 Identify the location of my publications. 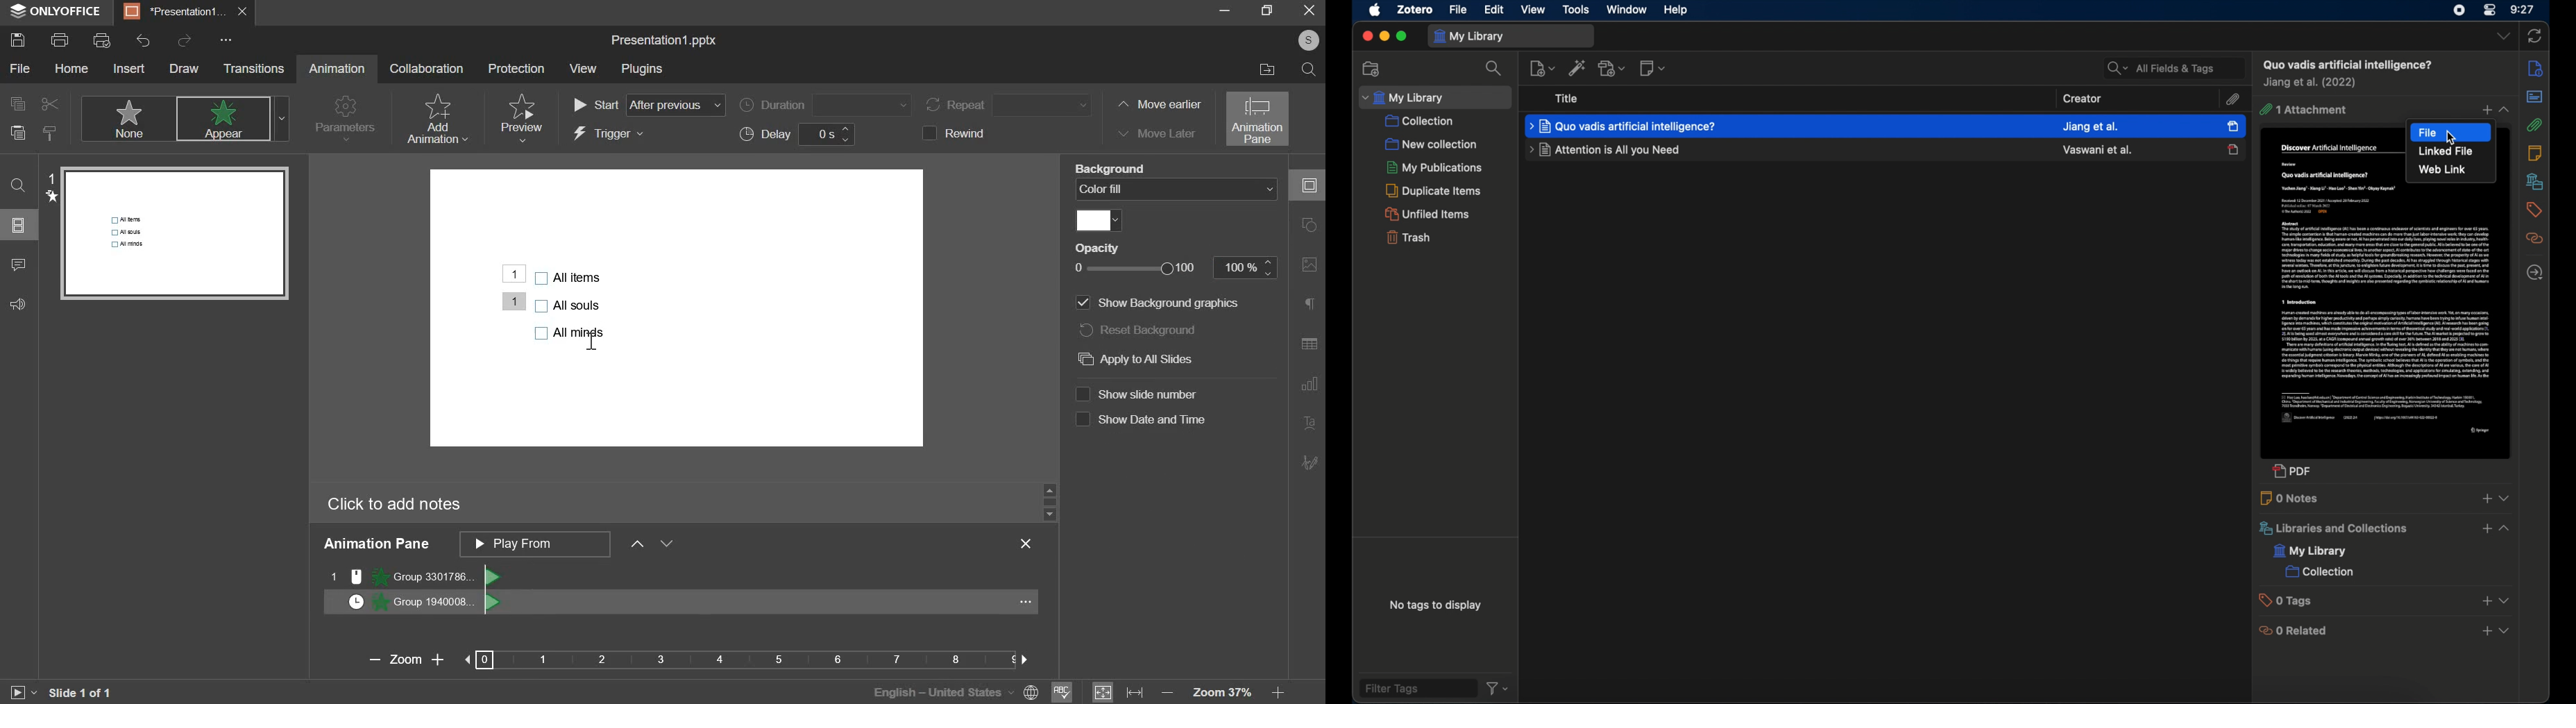
(1433, 167).